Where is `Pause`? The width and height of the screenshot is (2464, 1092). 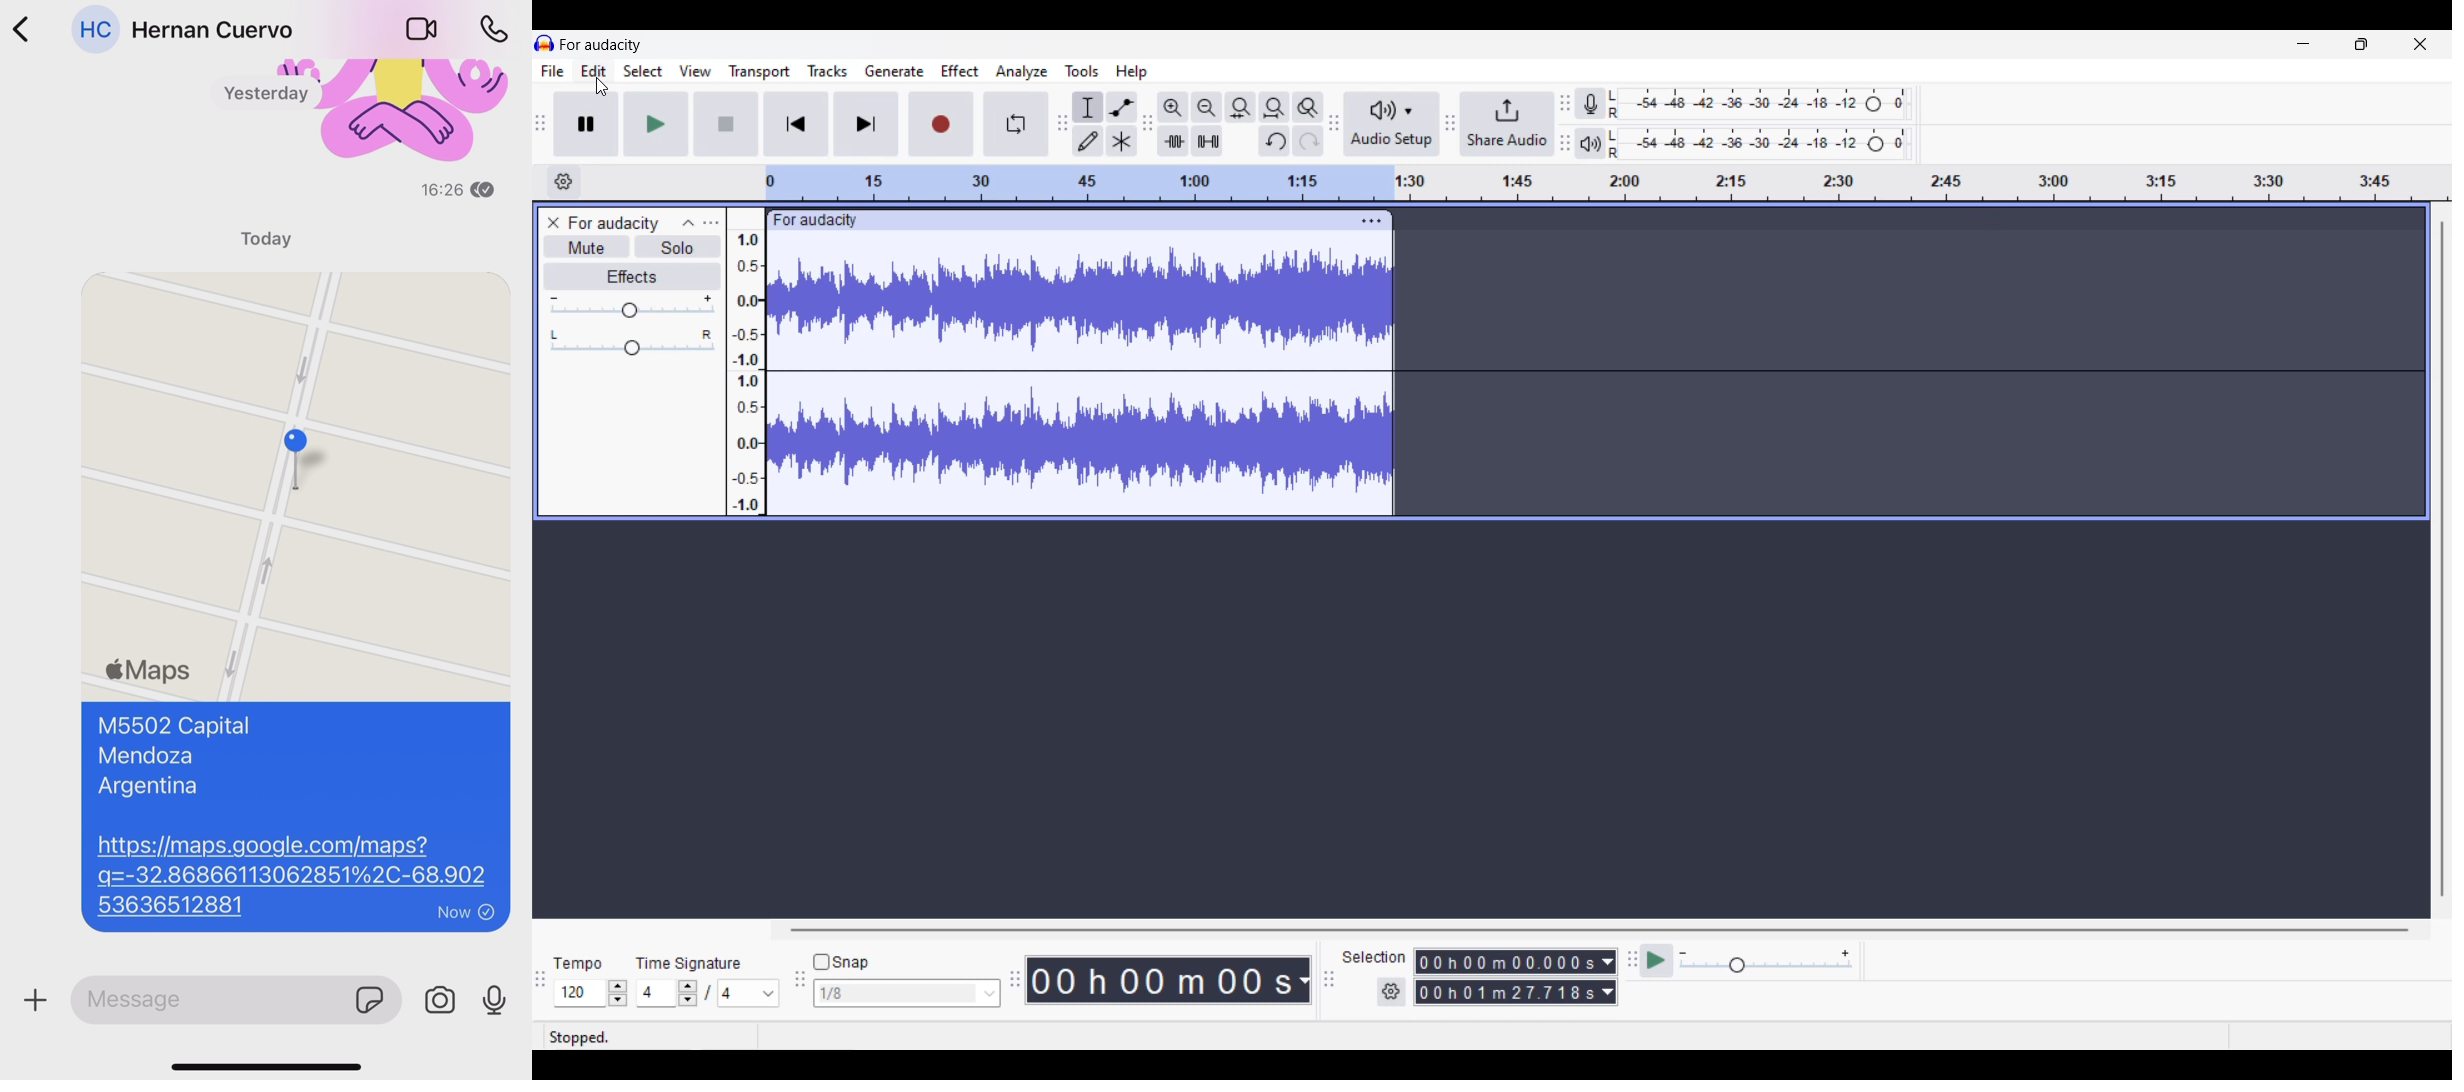 Pause is located at coordinates (586, 124).